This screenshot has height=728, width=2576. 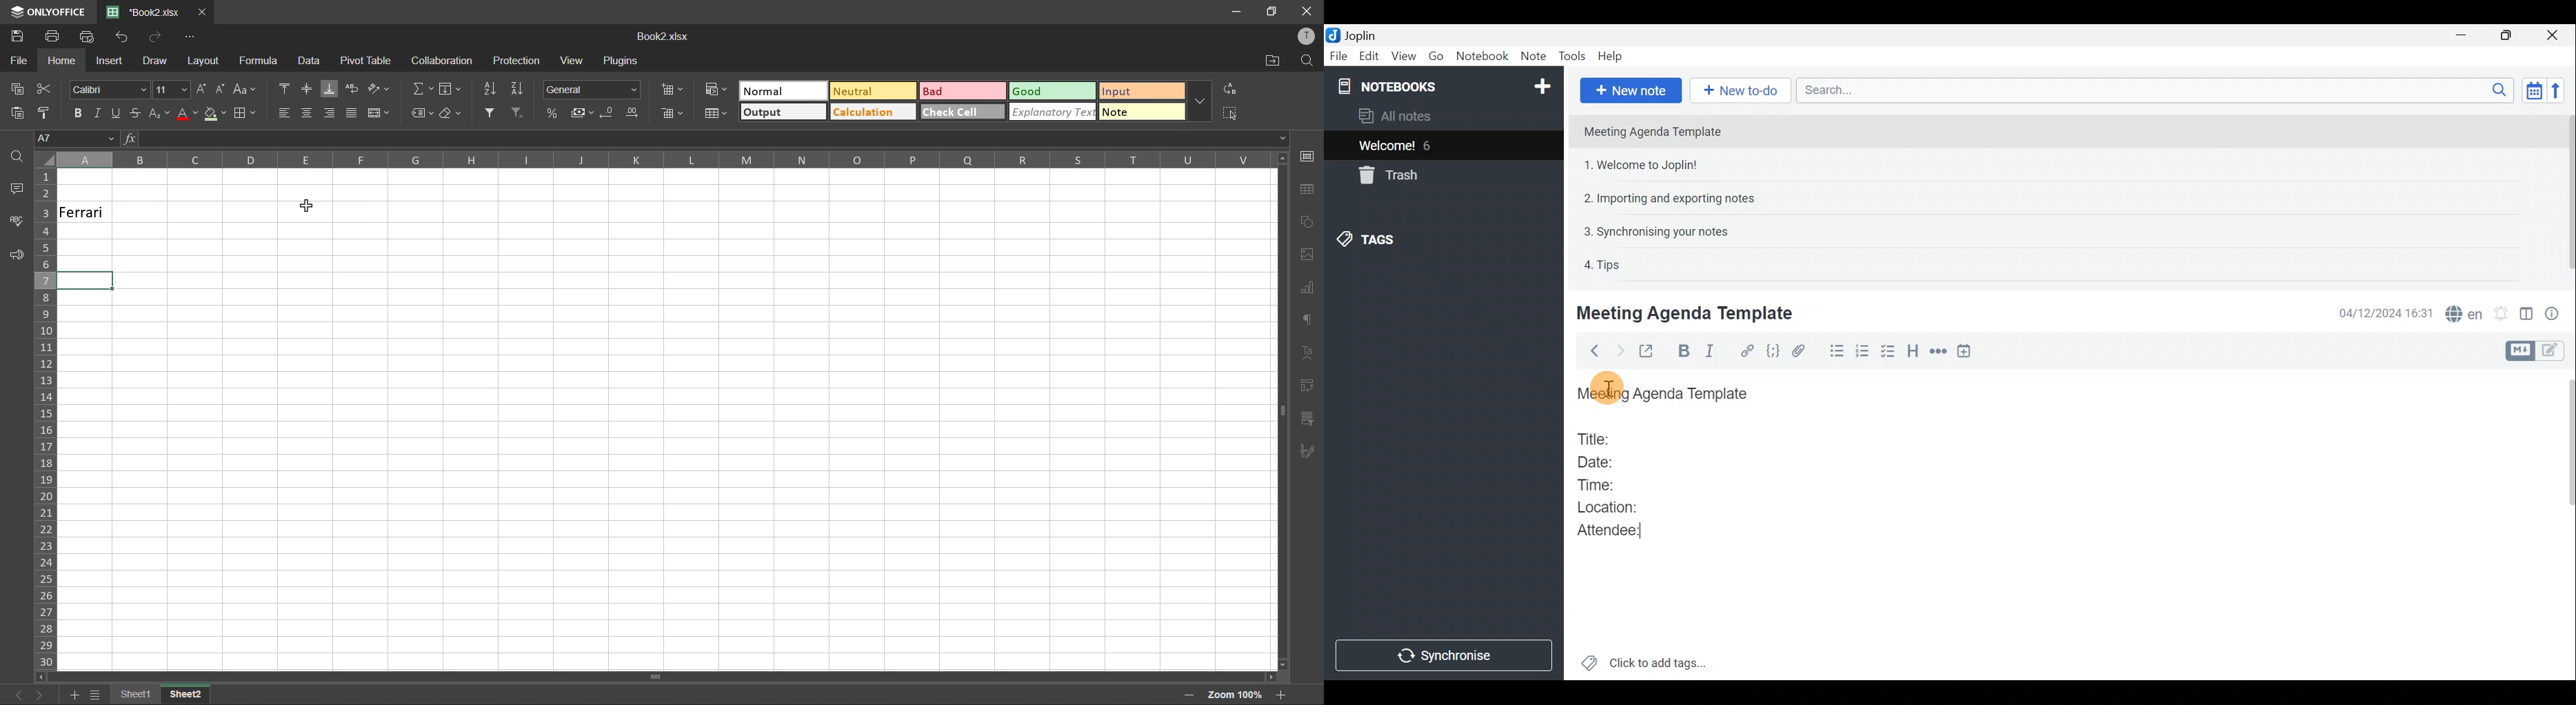 What do you see at coordinates (1717, 352) in the screenshot?
I see `Italic` at bounding box center [1717, 352].